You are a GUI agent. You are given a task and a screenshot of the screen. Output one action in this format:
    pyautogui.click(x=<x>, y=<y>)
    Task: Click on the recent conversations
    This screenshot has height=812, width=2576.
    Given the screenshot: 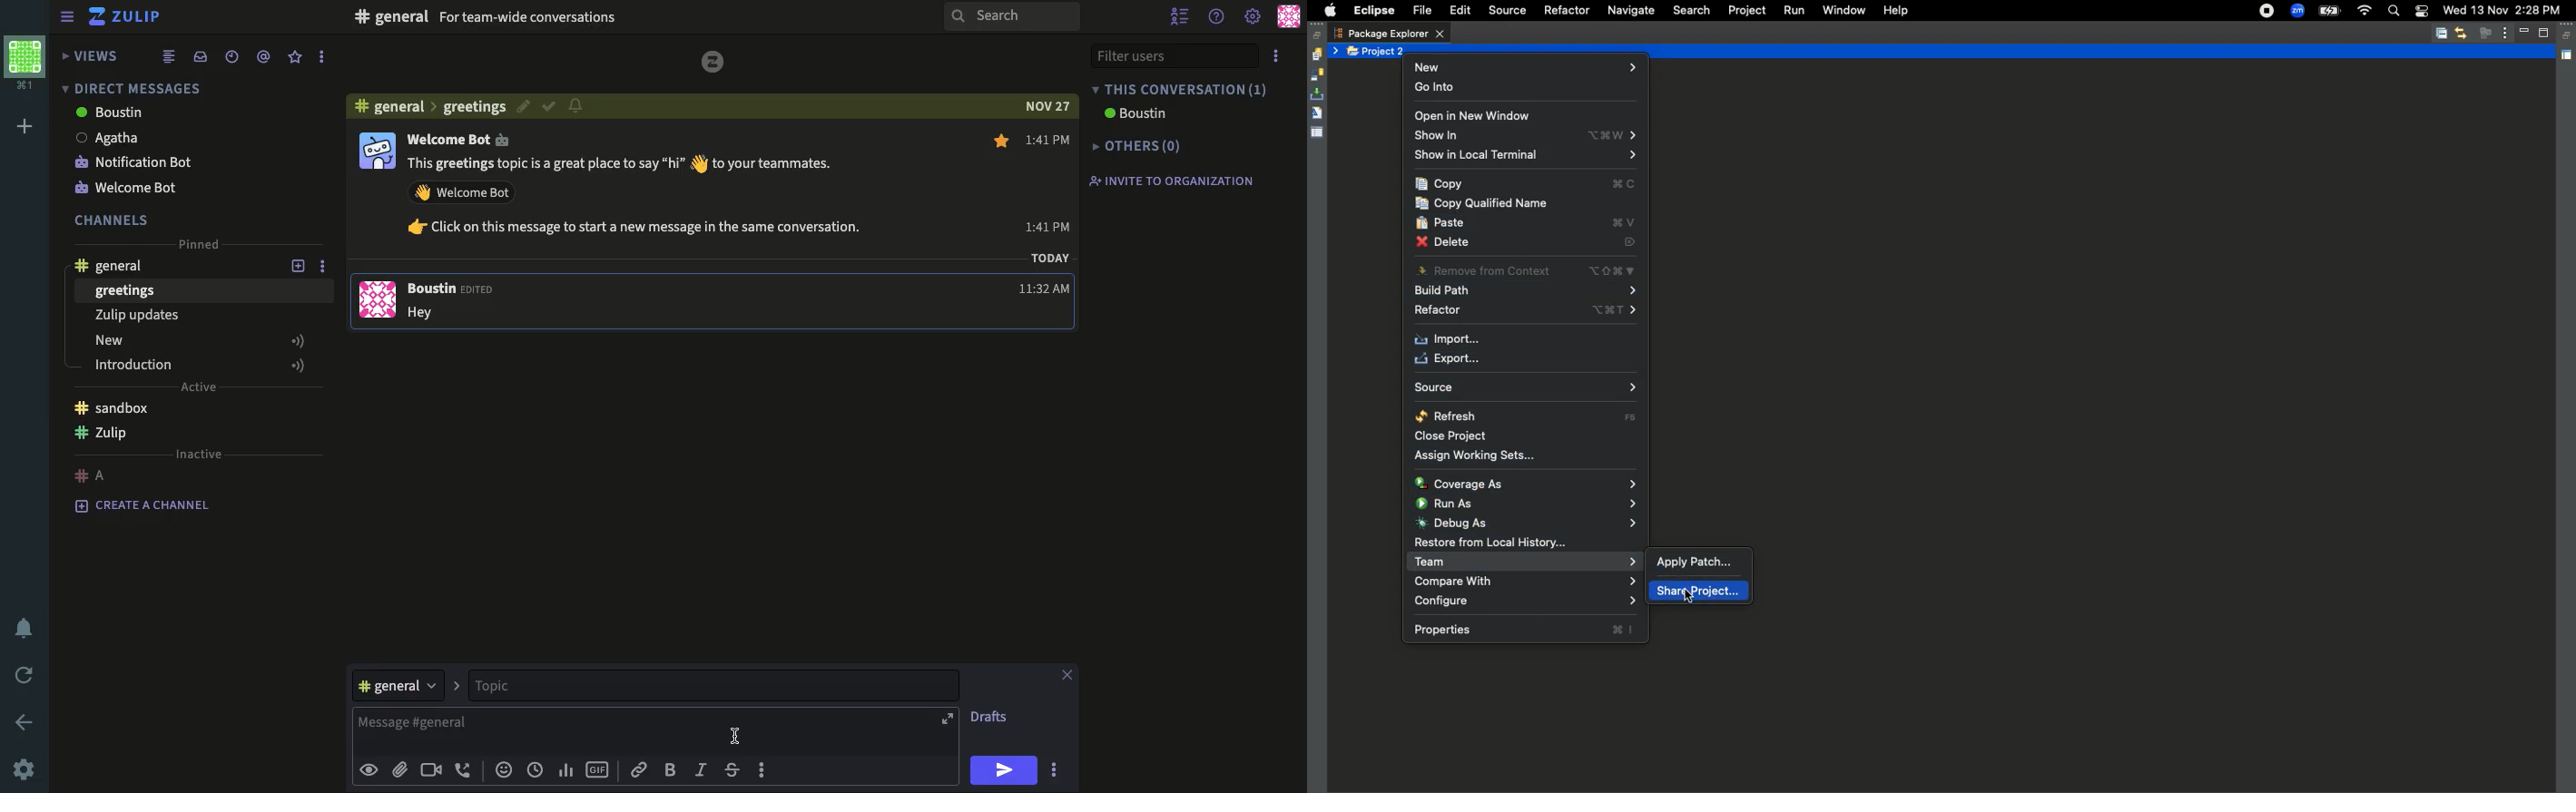 What is the action you would take?
    pyautogui.click(x=232, y=57)
    